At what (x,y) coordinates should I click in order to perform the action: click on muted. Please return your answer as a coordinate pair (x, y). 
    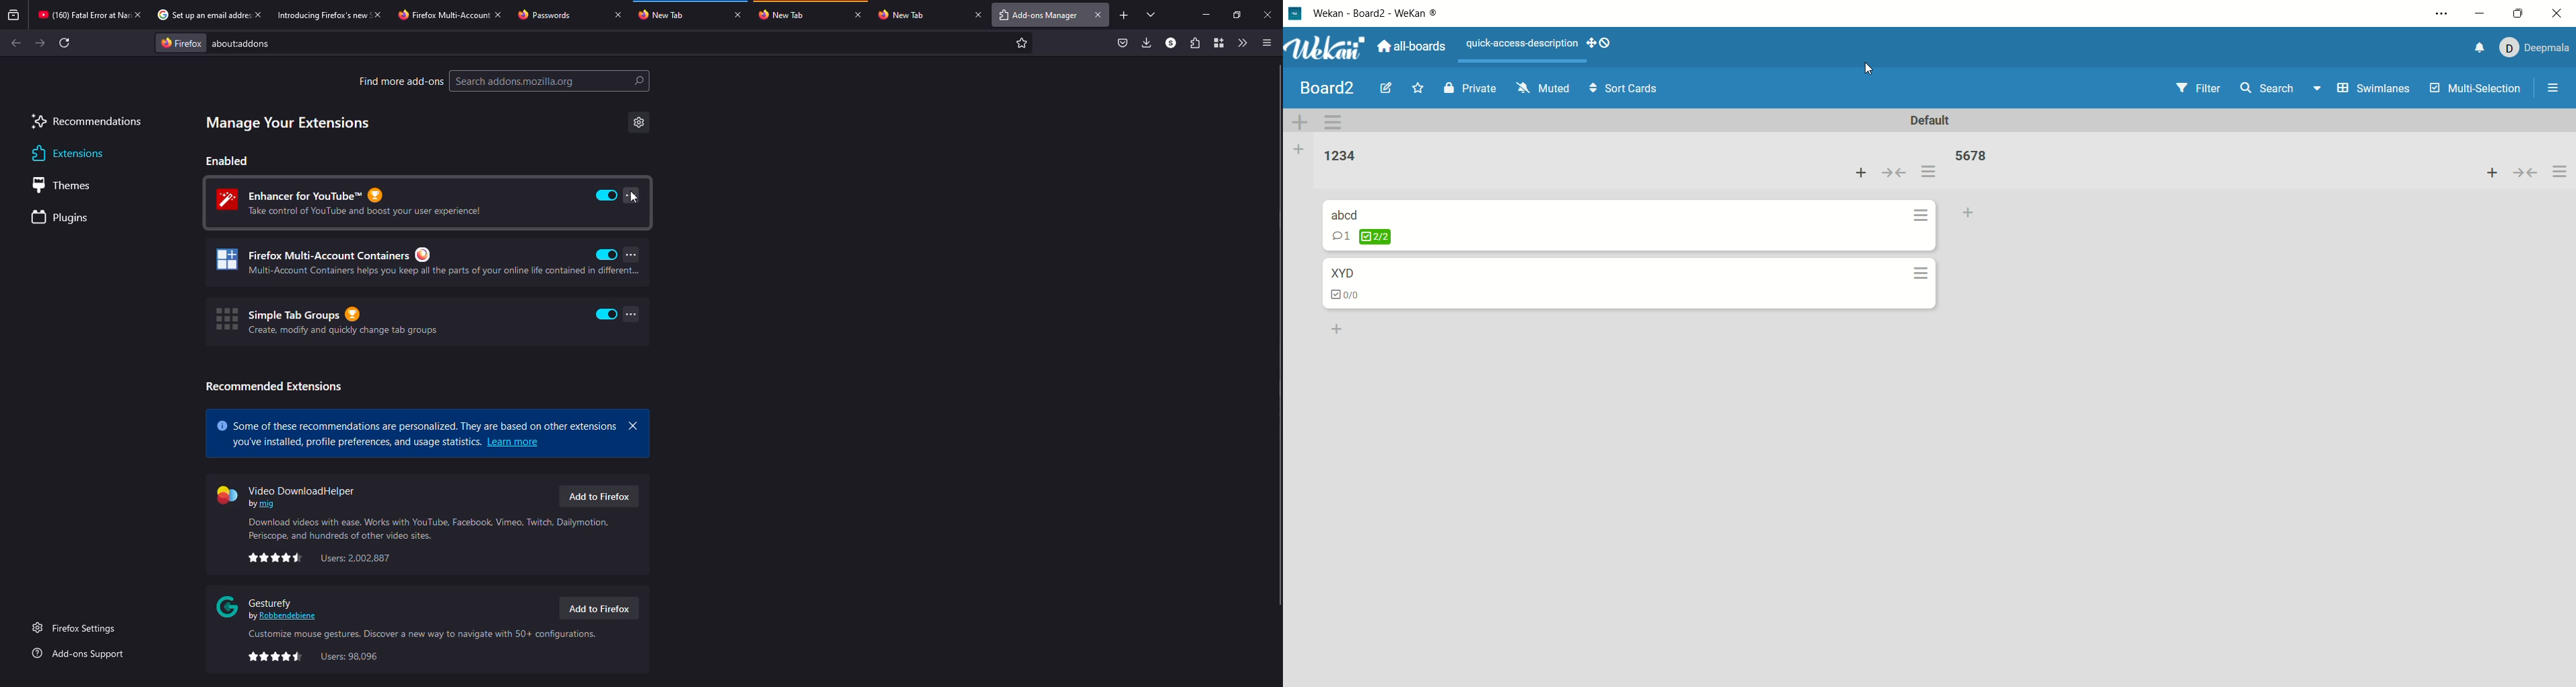
    Looking at the image, I should click on (1537, 89).